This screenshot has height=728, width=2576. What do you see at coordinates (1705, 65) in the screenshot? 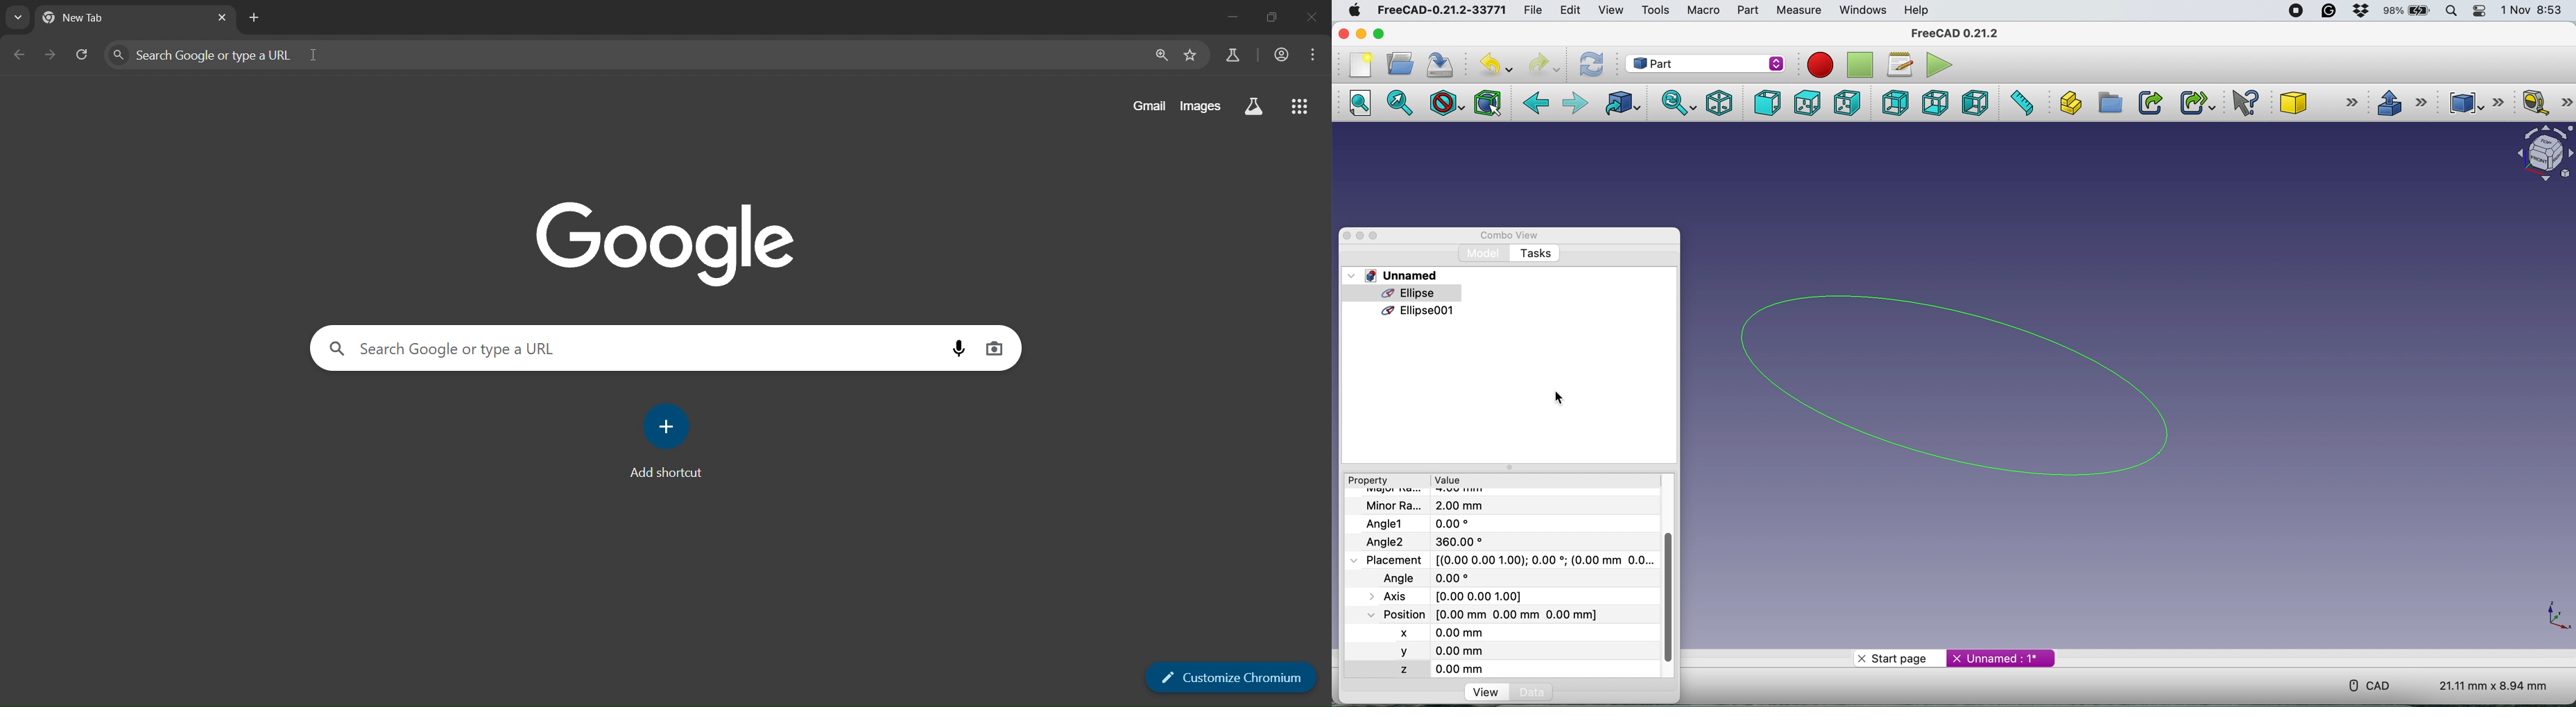
I see `workbench` at bounding box center [1705, 65].